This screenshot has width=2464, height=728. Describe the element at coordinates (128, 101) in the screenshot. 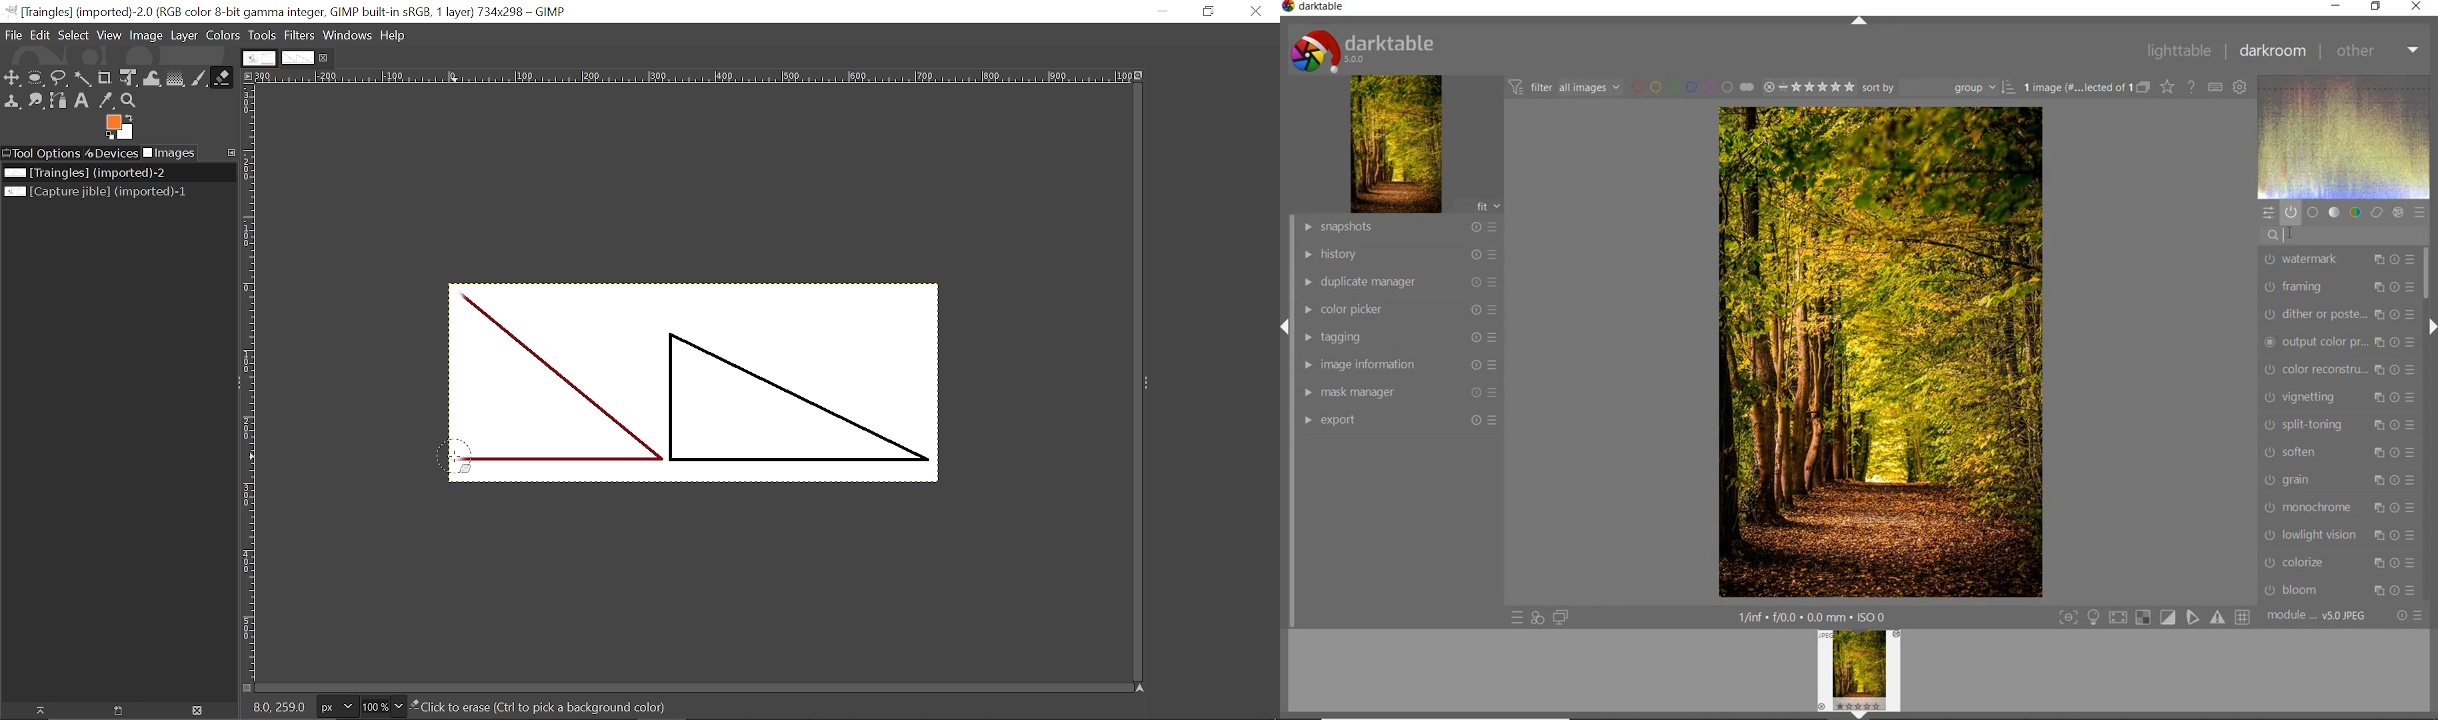

I see `Zoom tool` at that location.